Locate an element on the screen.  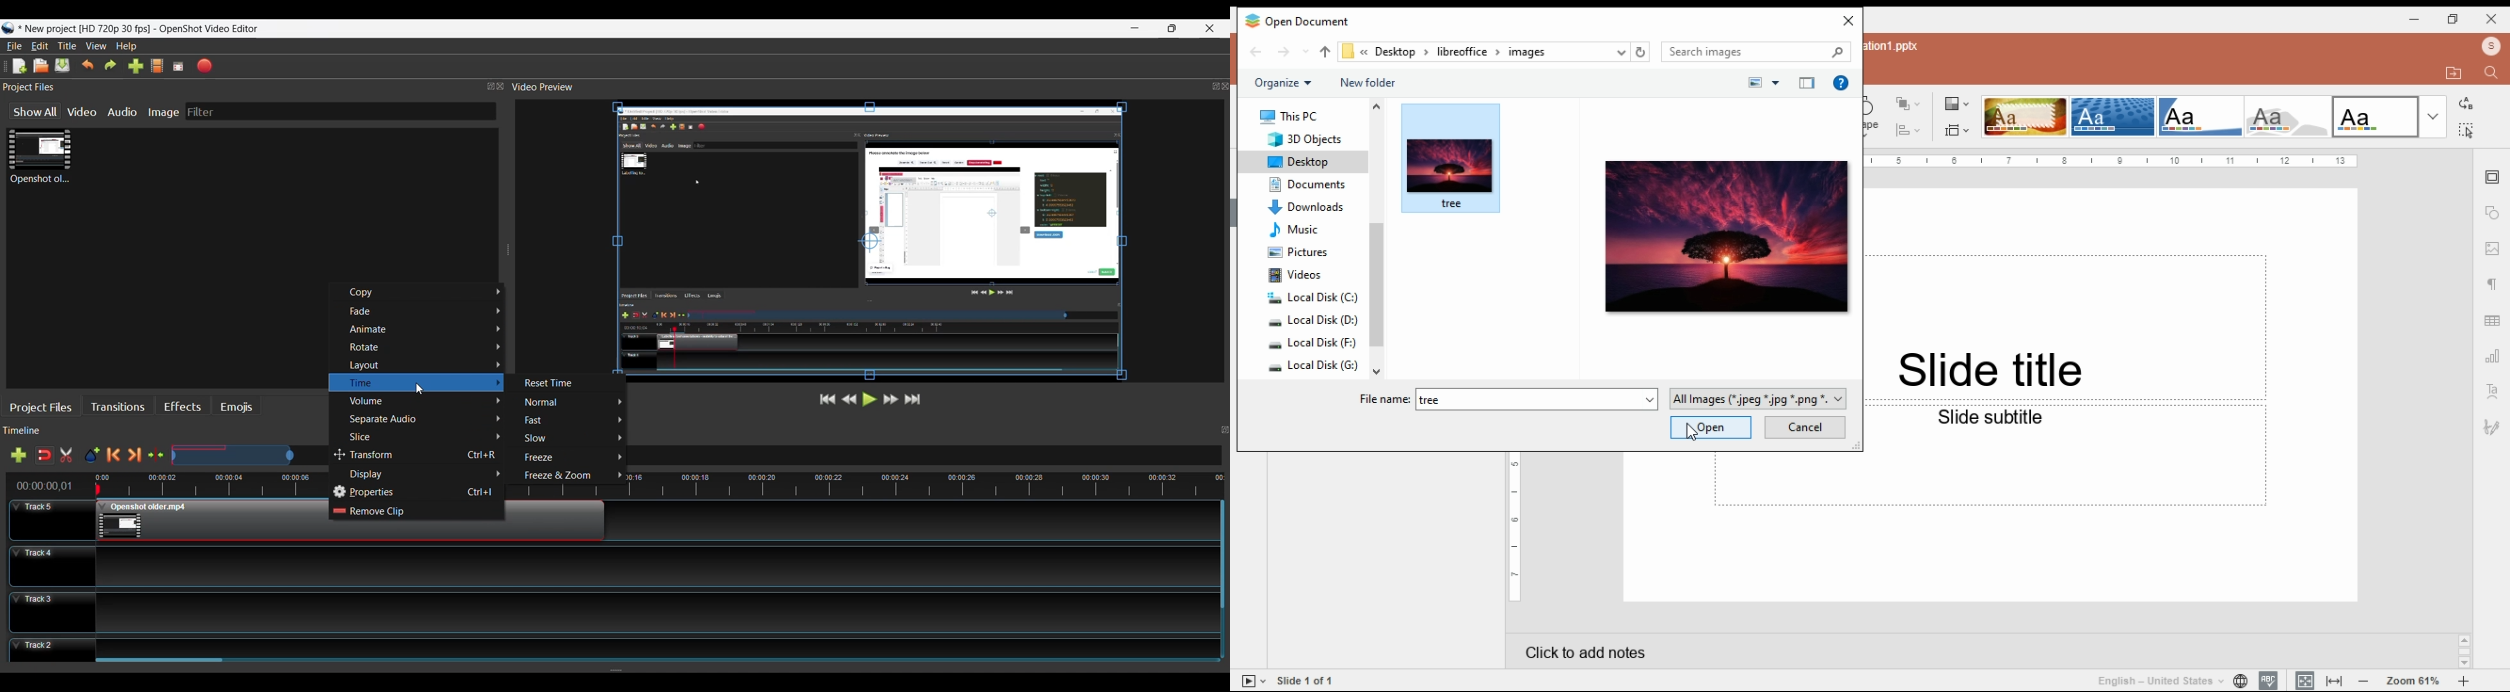
arrange shapes is located at coordinates (1909, 105).